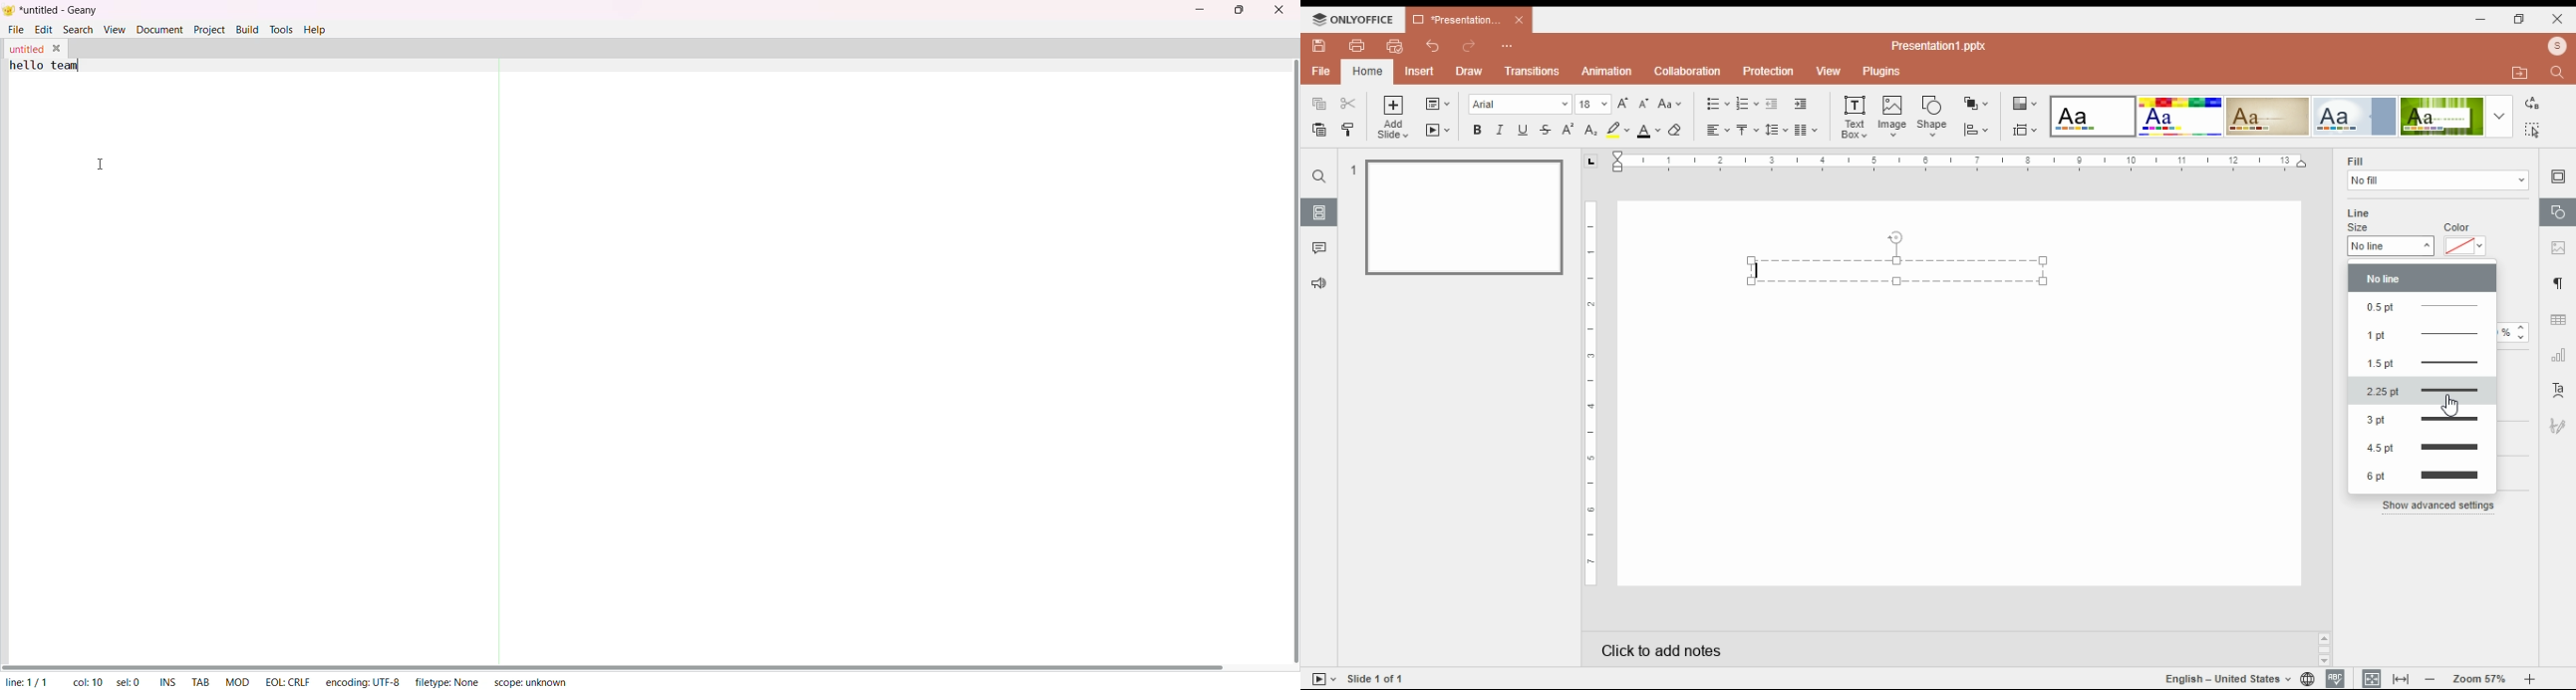 Image resolution: width=2576 pixels, height=700 pixels. Describe the element at coordinates (1452, 21) in the screenshot. I see `*Presentation...` at that location.